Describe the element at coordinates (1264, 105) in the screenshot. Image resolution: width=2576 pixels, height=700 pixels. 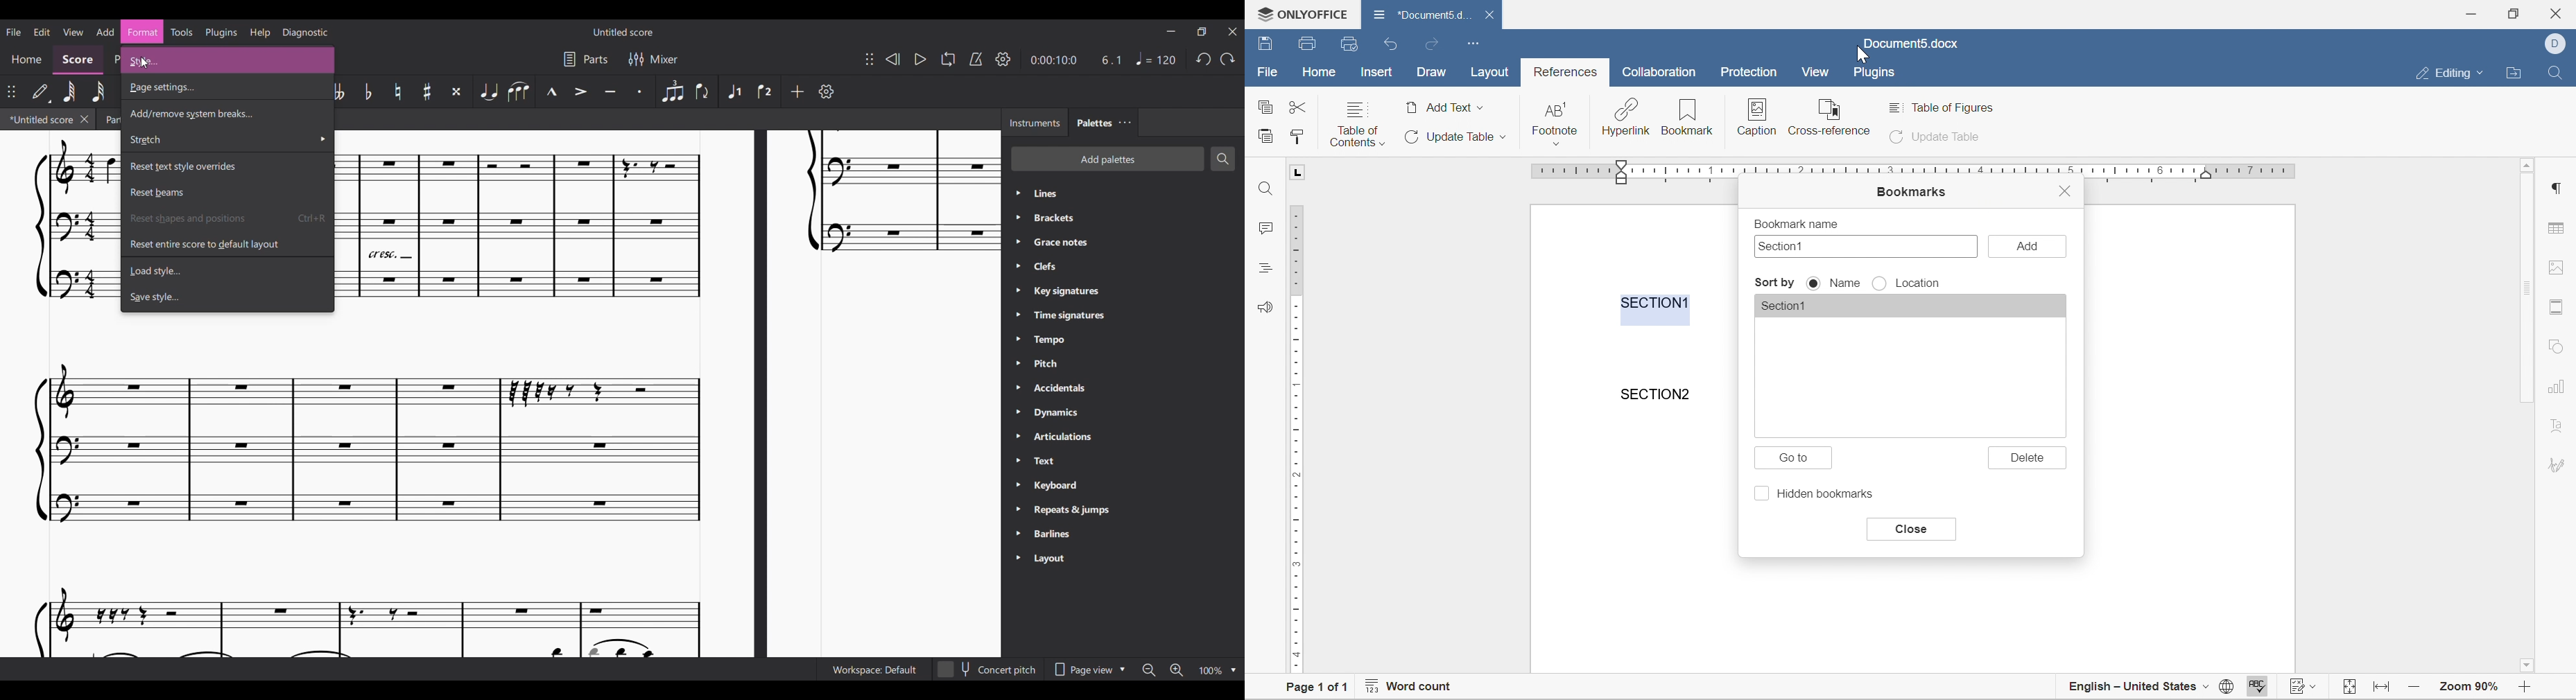
I see `copy` at that location.